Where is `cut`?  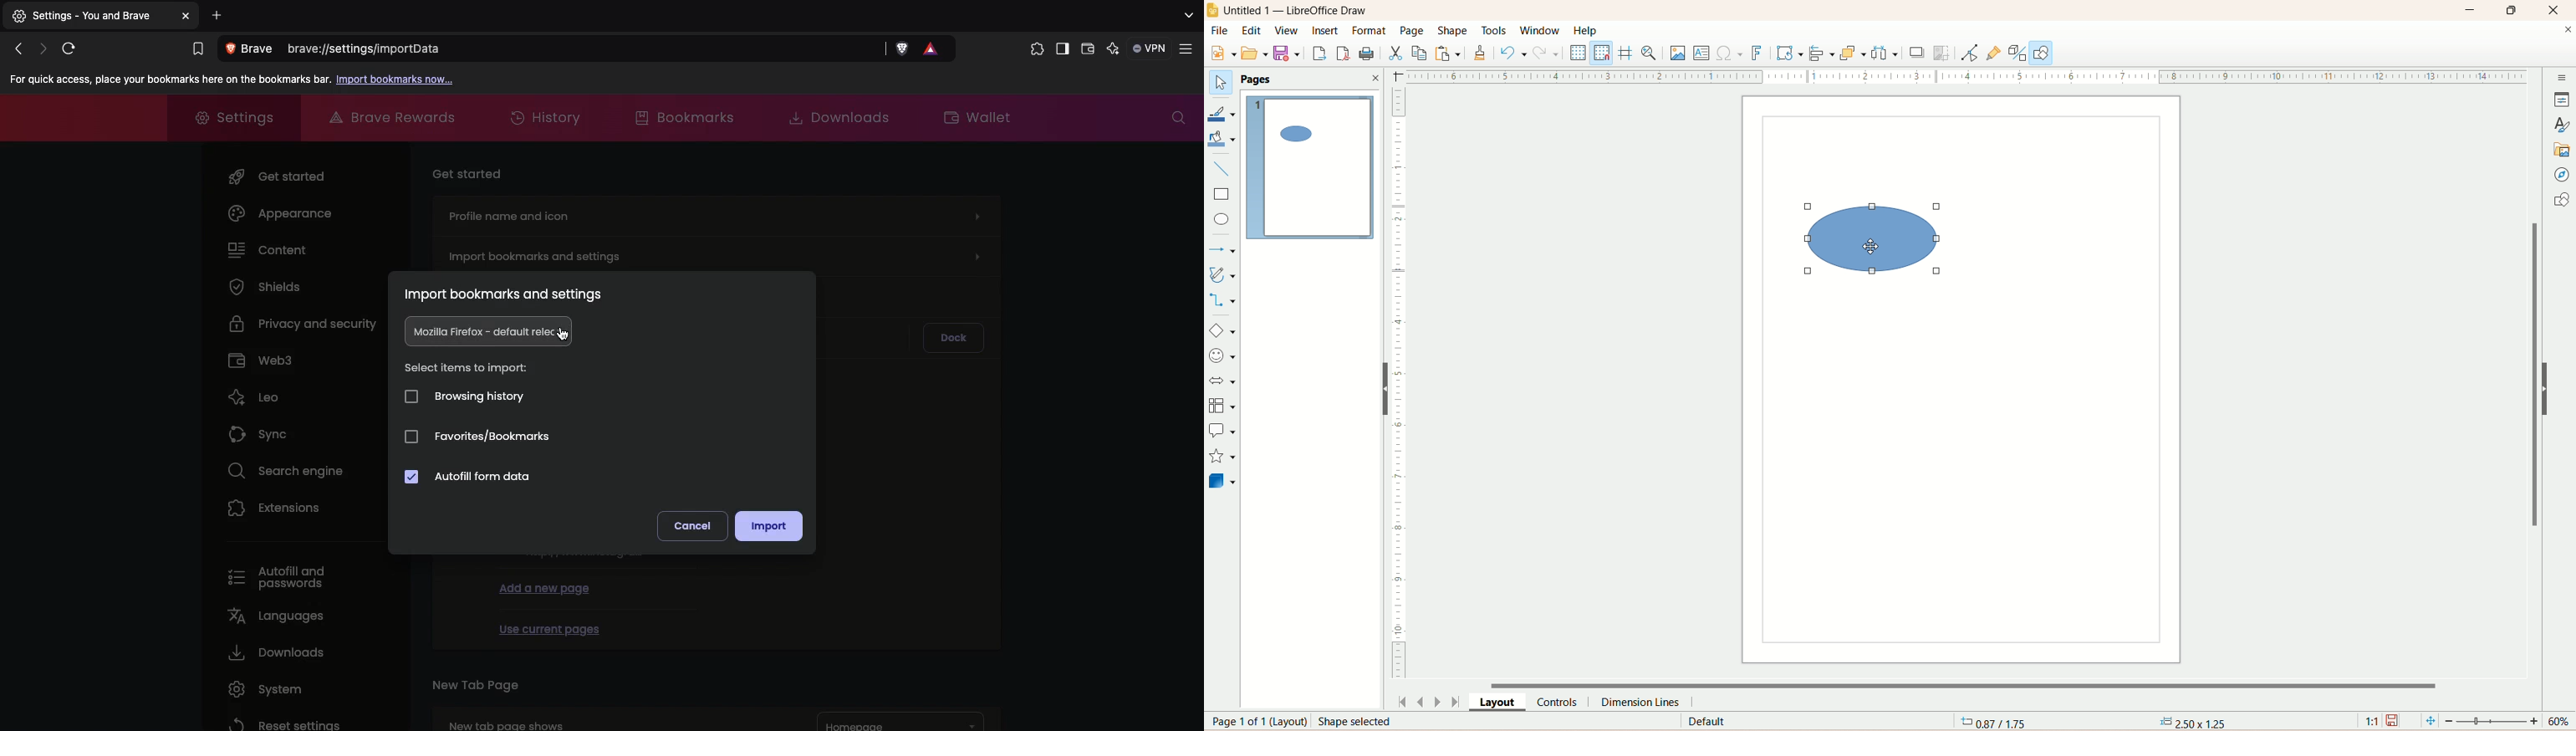
cut is located at coordinates (1398, 53).